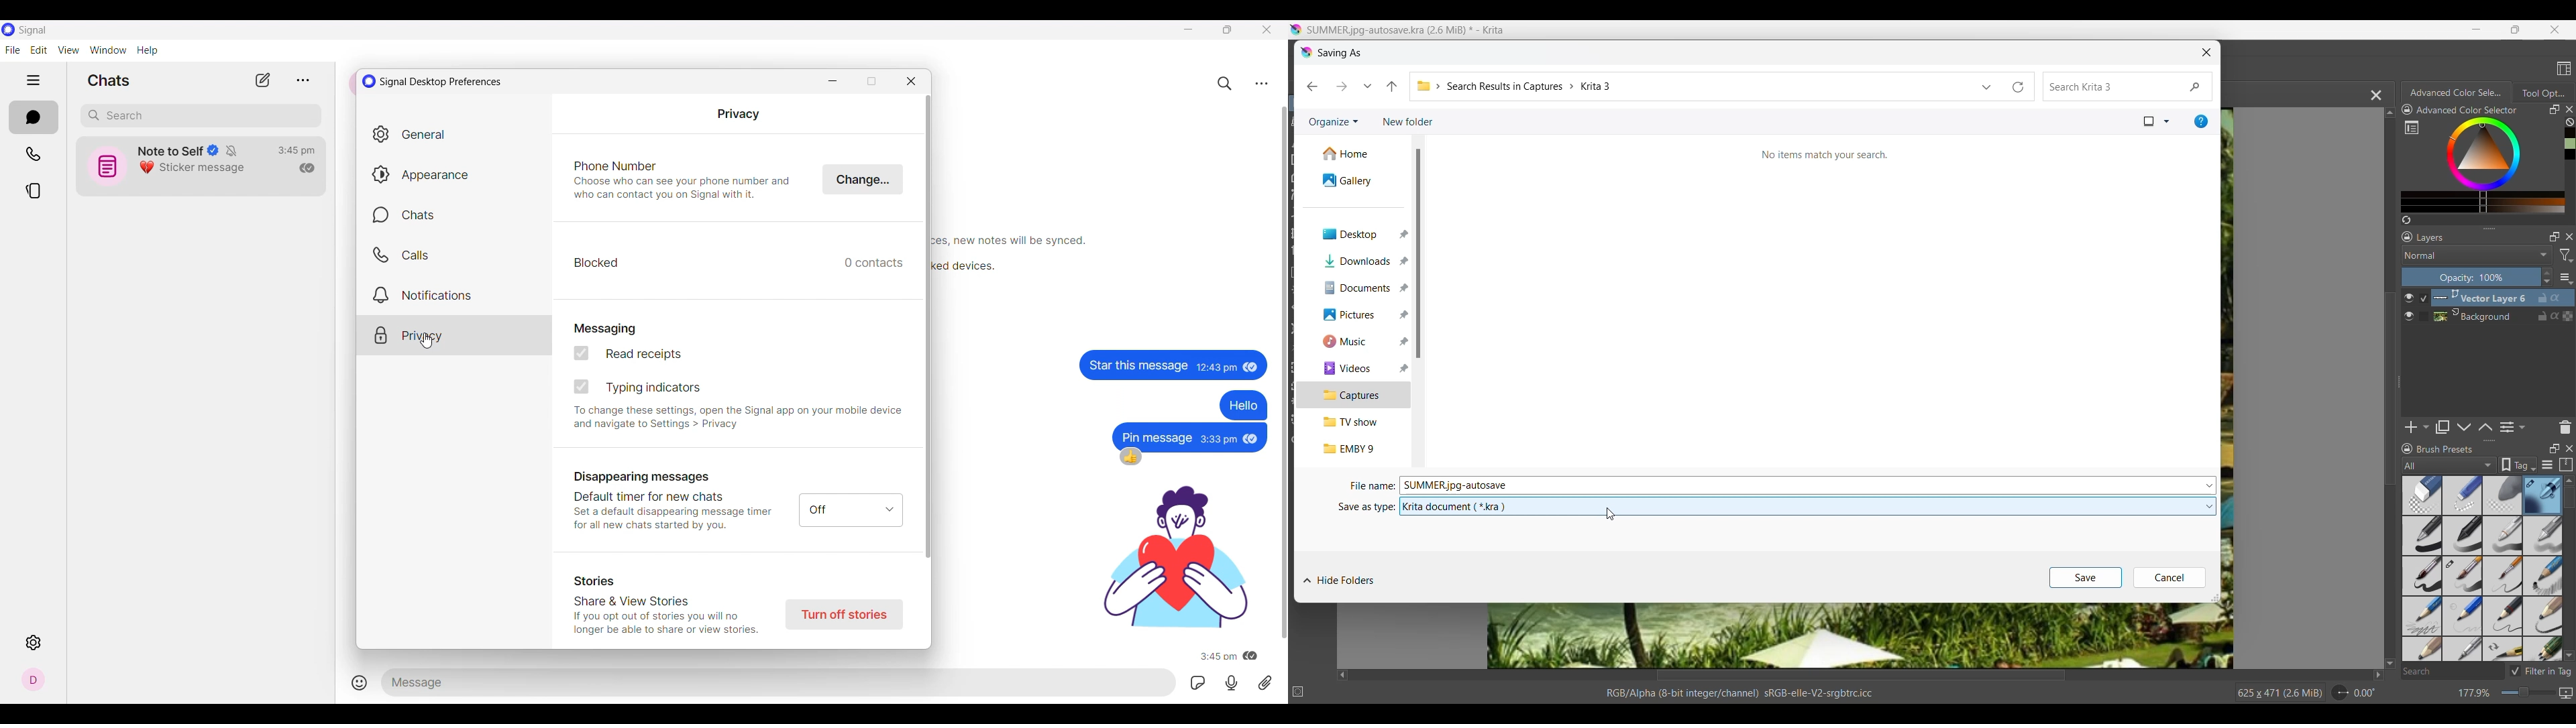 This screenshot has height=728, width=2576. Describe the element at coordinates (1799, 507) in the screenshot. I see `Enter file format` at that location.